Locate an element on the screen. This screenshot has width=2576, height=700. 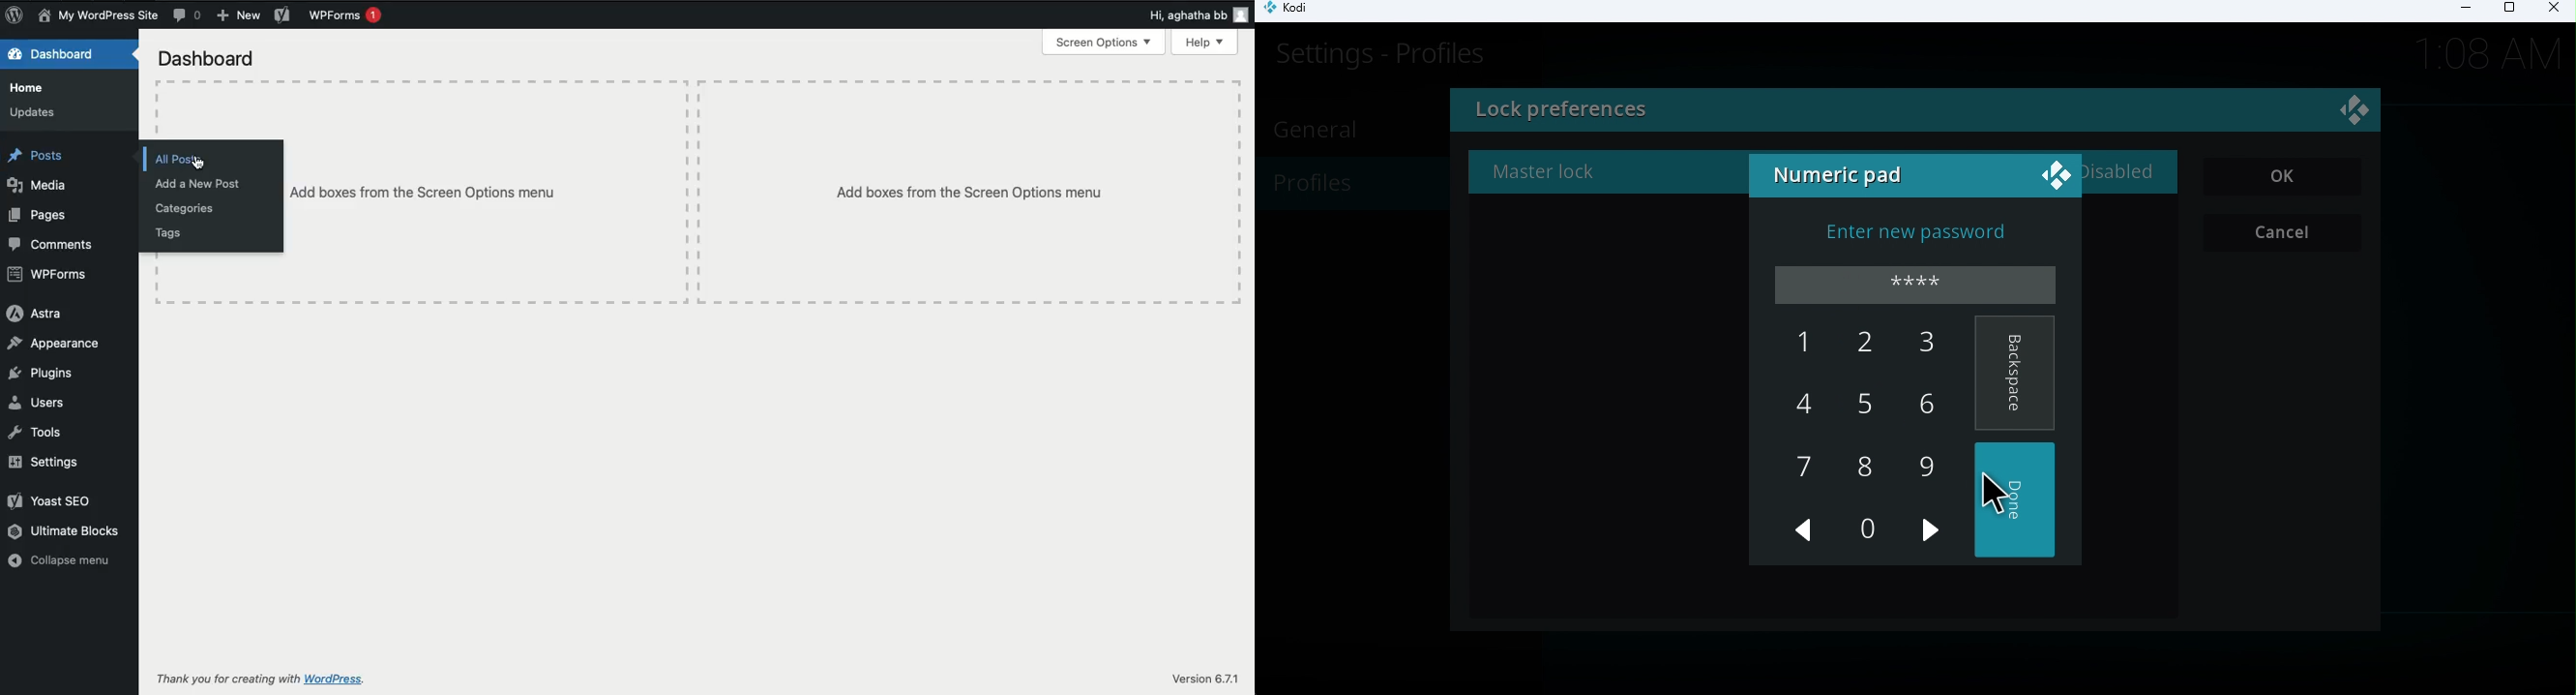
8 is located at coordinates (1863, 467).